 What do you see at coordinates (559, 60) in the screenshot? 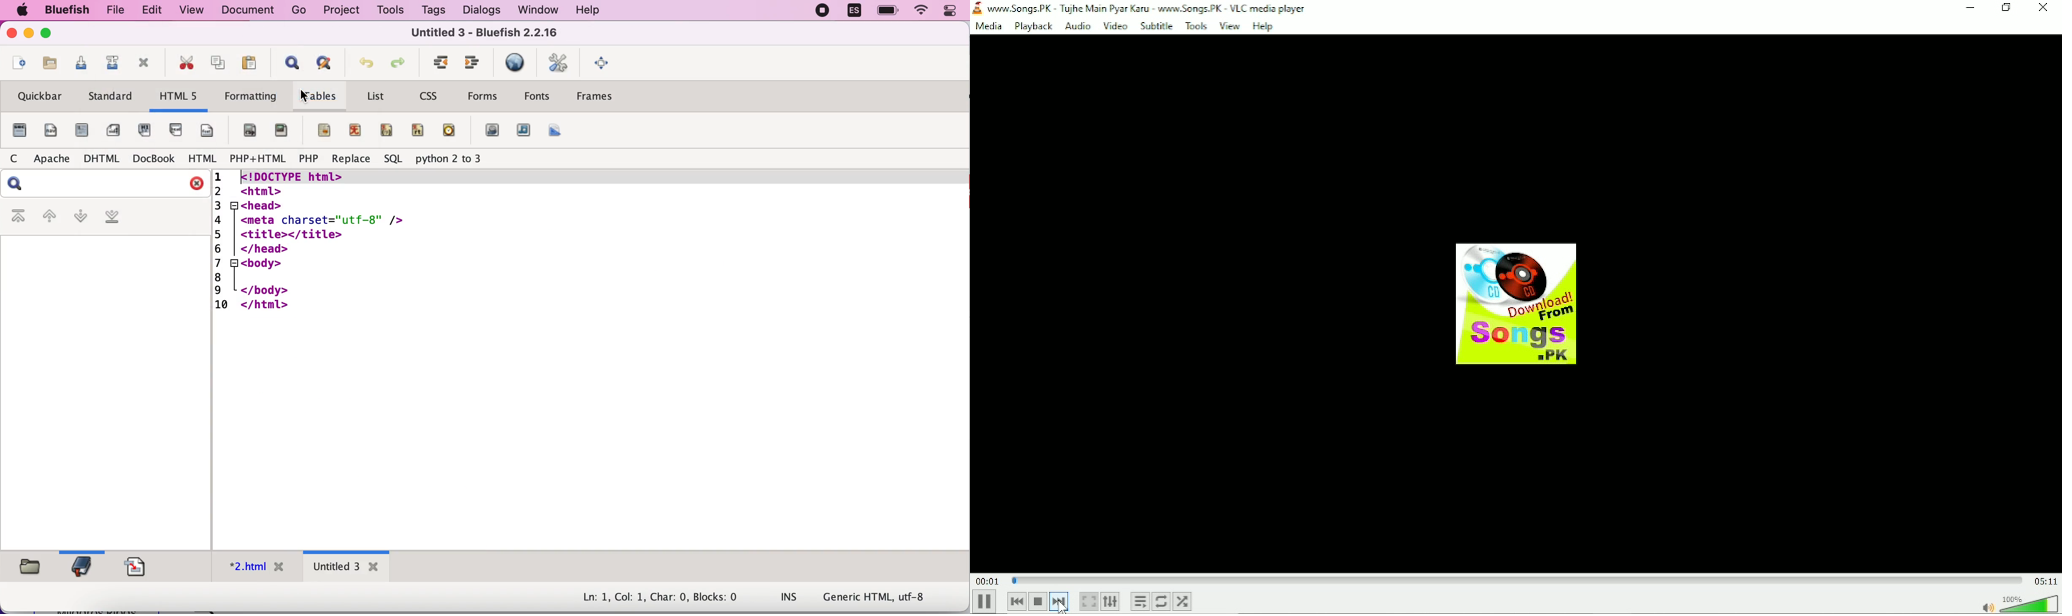
I see `edit preferences` at bounding box center [559, 60].